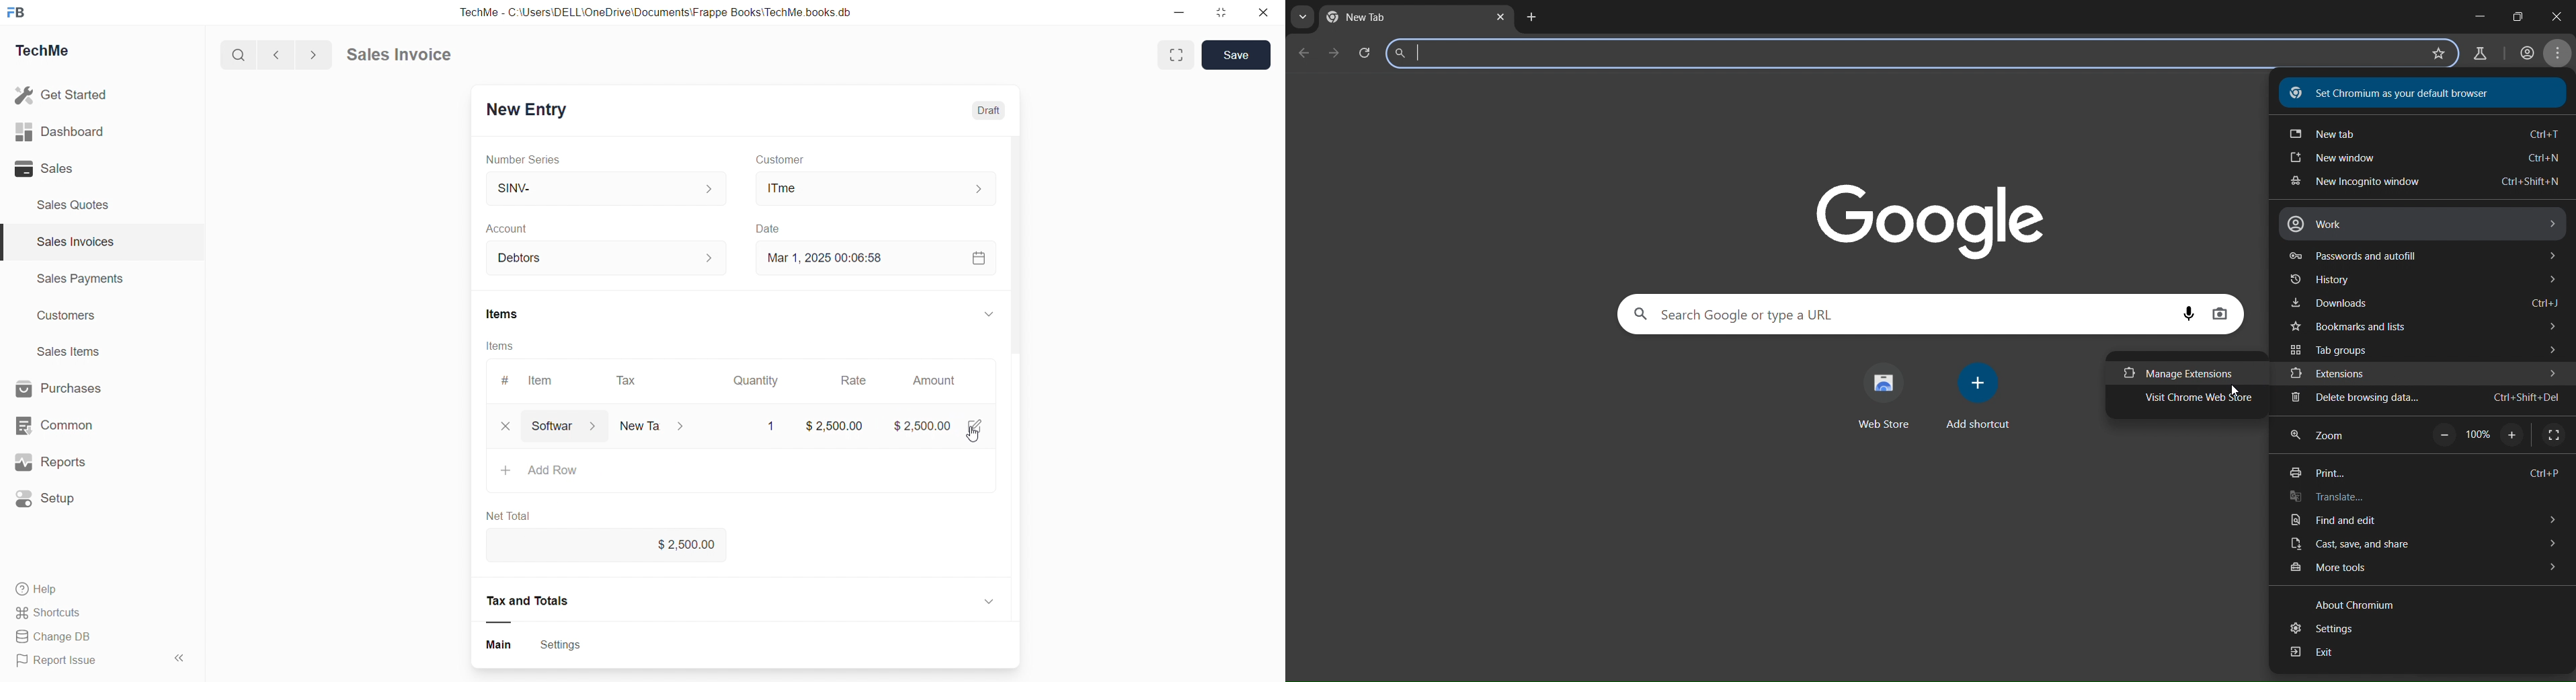 This screenshot has height=700, width=2576. What do you see at coordinates (538, 423) in the screenshot?
I see ` Item` at bounding box center [538, 423].